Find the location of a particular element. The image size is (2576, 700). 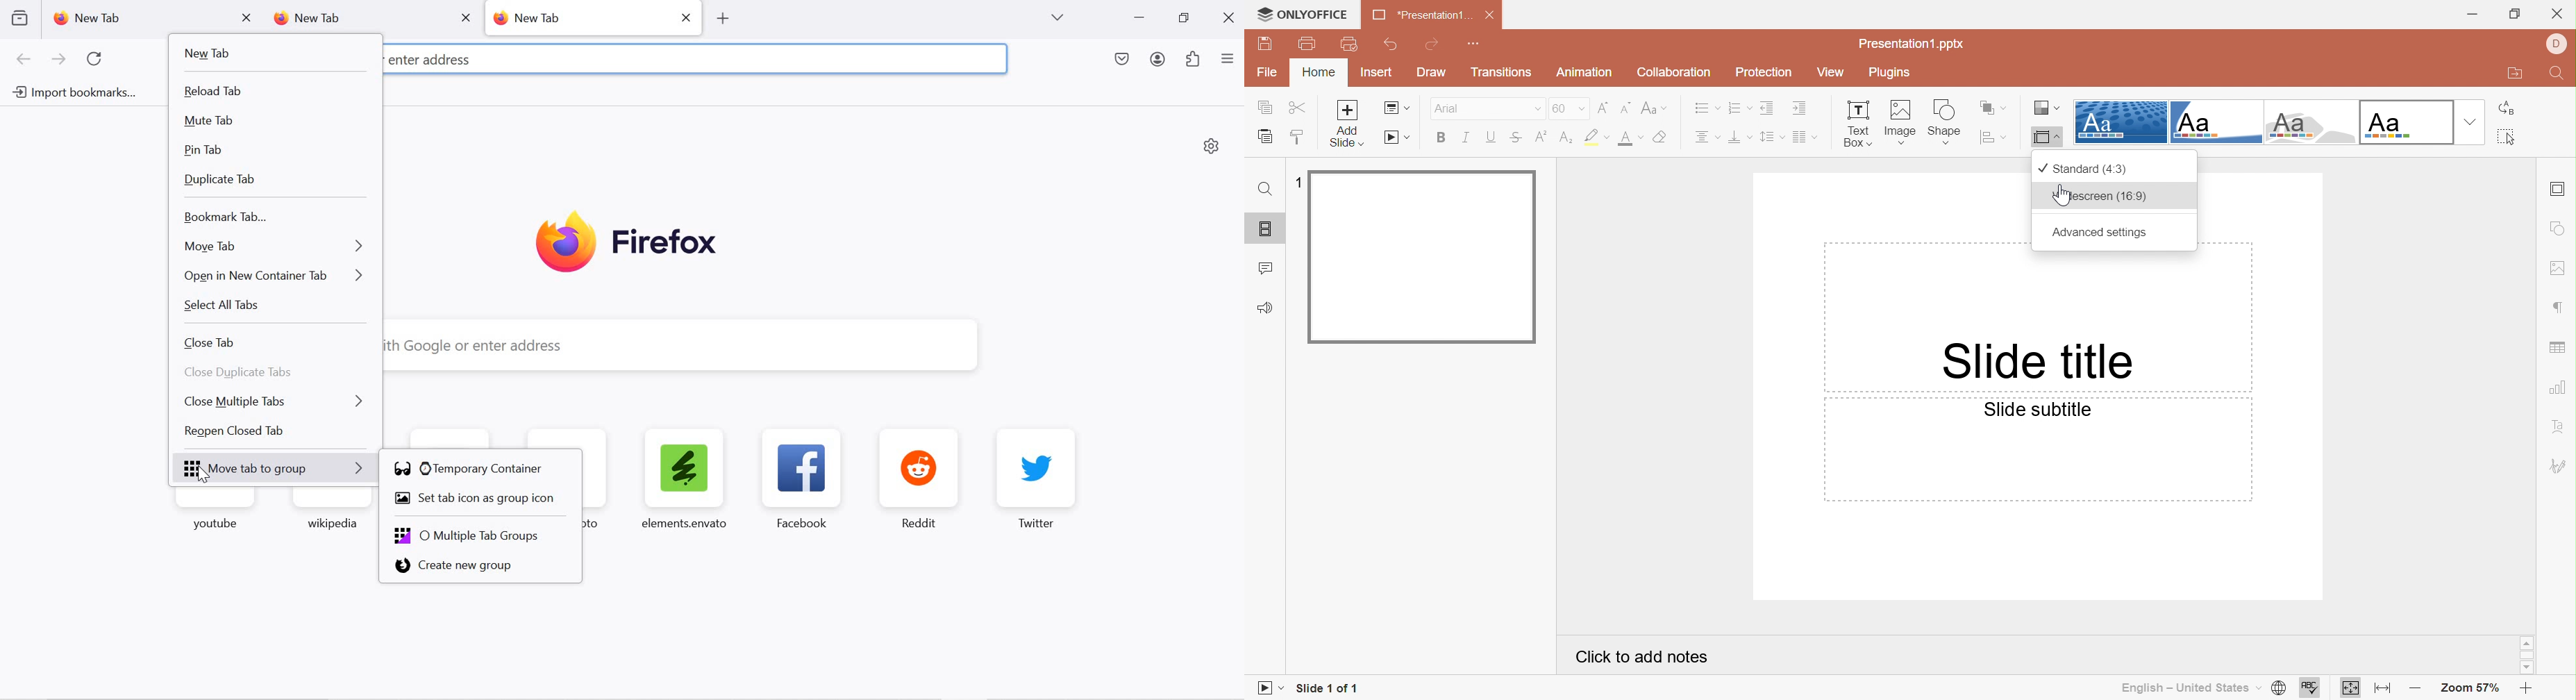

Scroll bar is located at coordinates (2527, 653).